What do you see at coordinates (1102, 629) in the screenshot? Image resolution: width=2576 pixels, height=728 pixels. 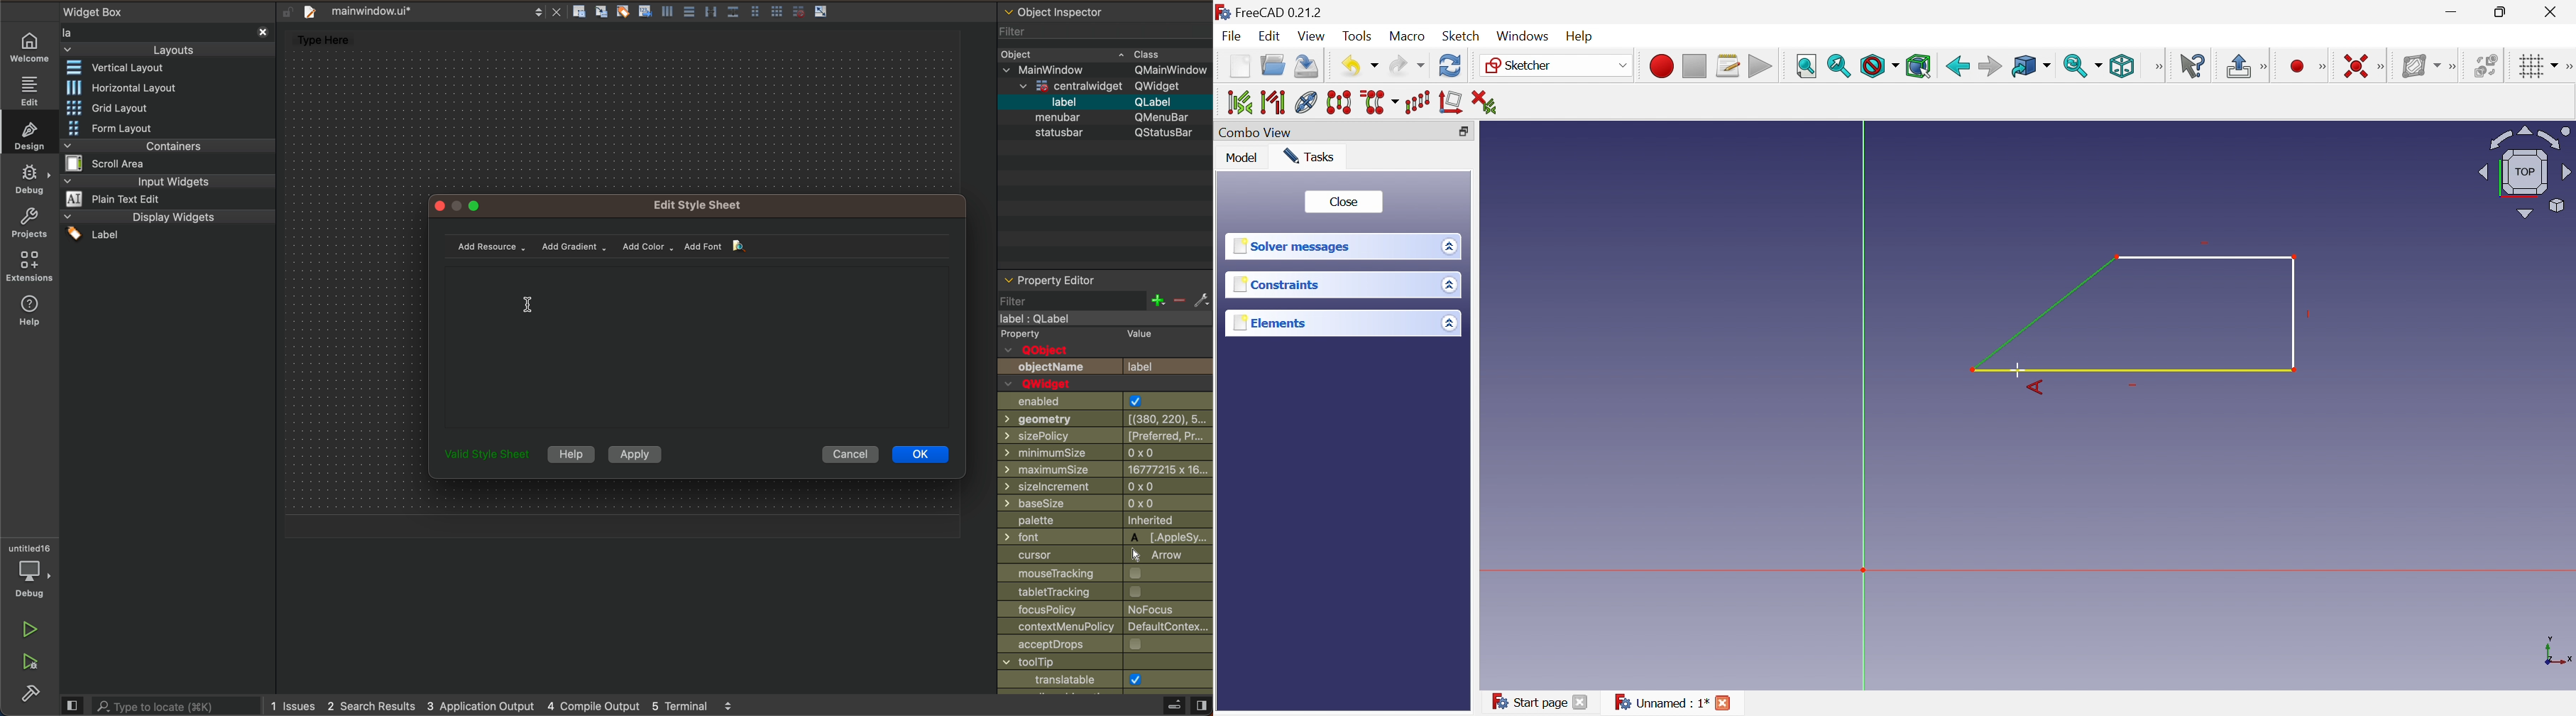 I see `contextual` at bounding box center [1102, 629].